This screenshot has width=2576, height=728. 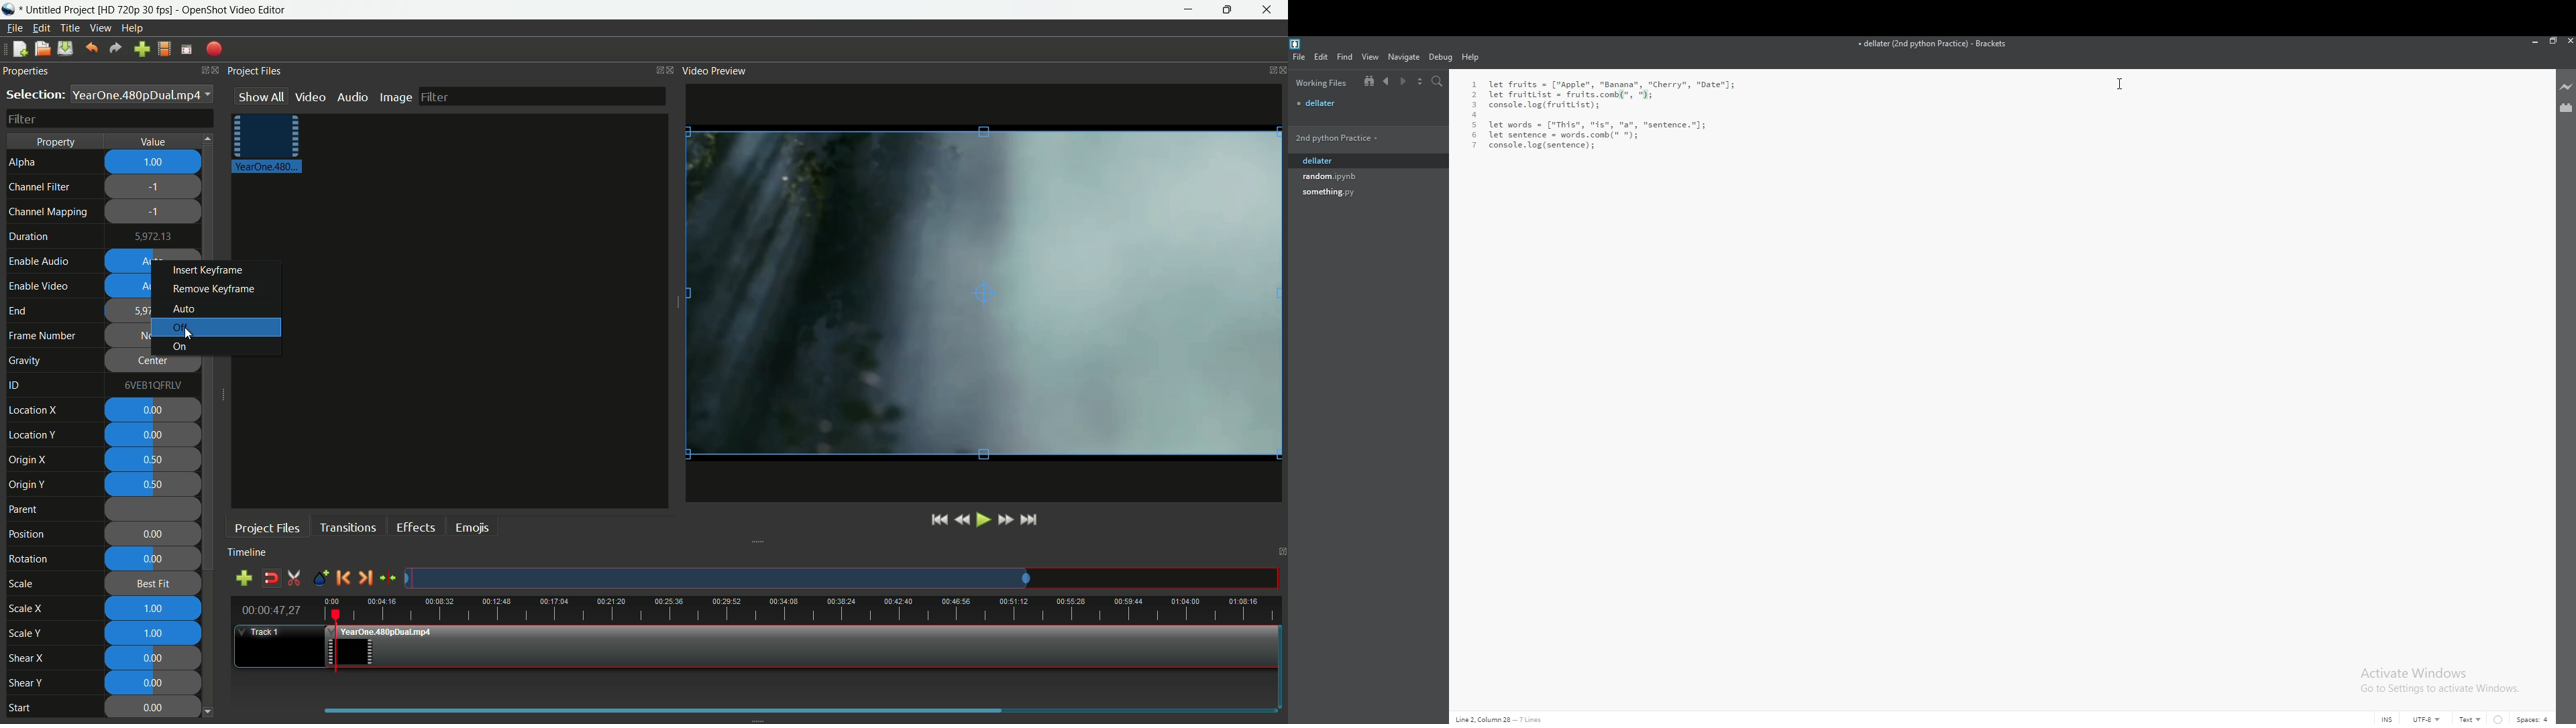 I want to click on next marker, so click(x=368, y=576).